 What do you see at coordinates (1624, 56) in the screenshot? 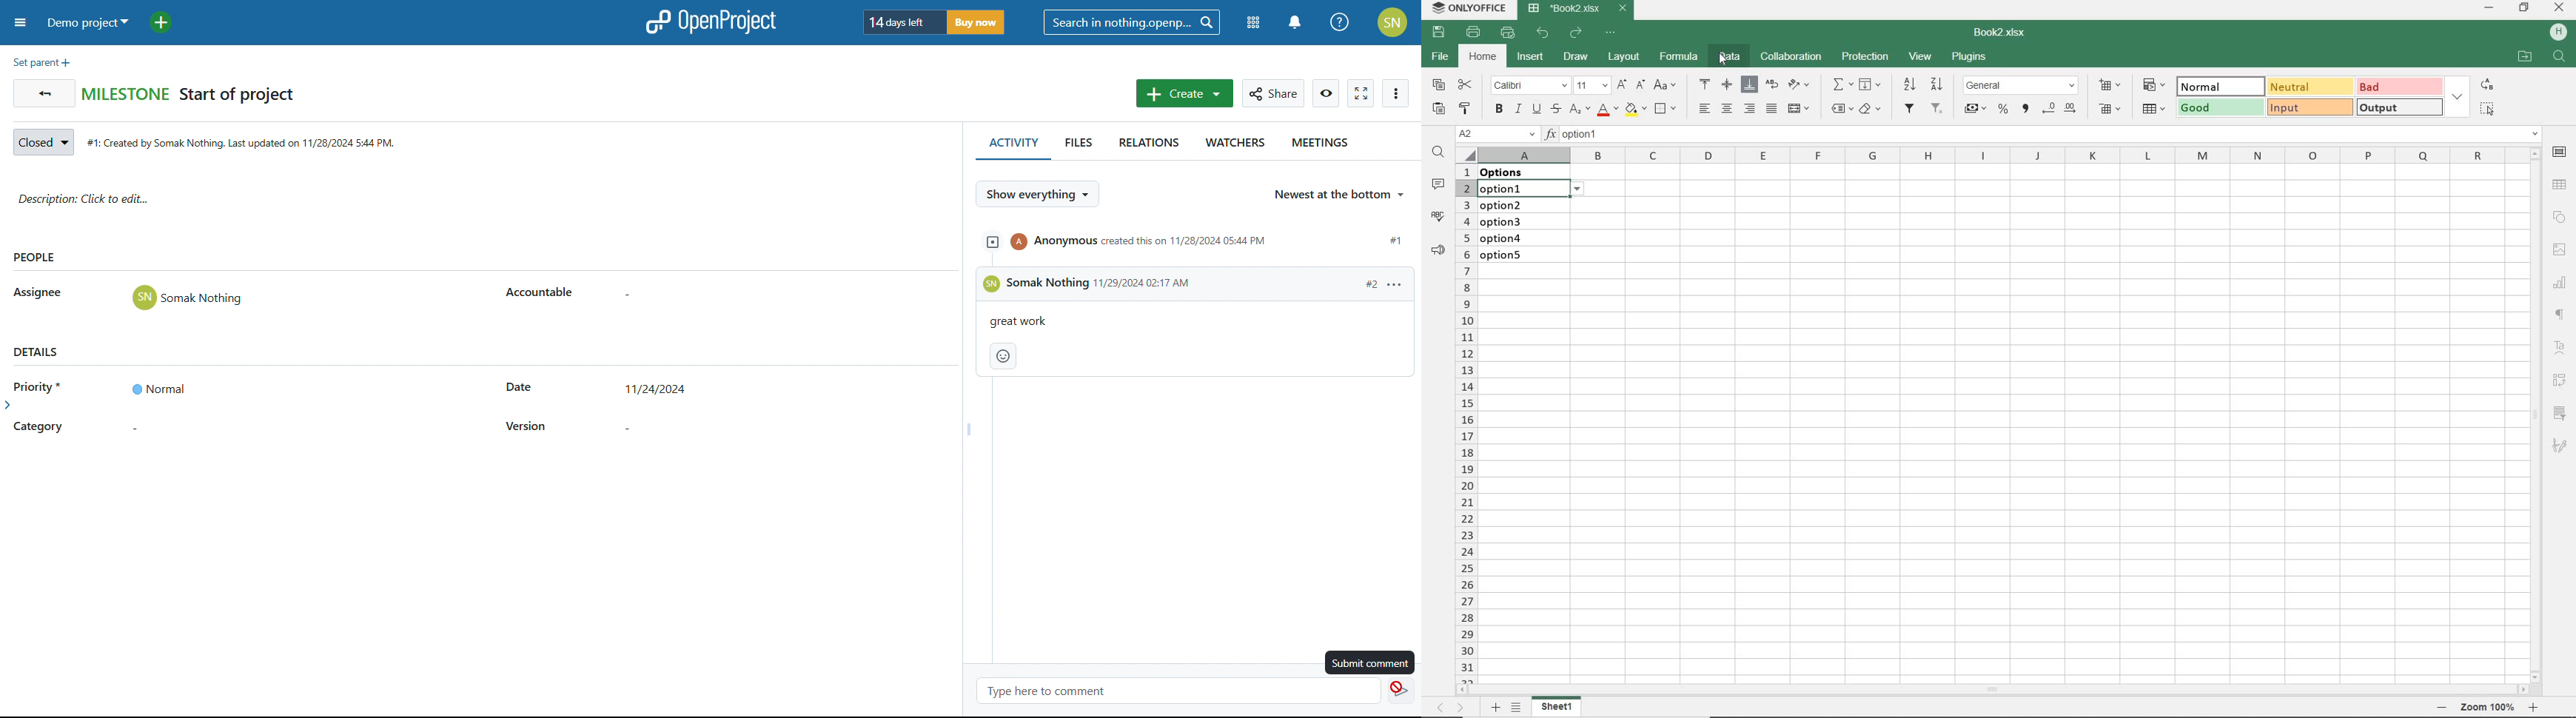
I see `LAYOUT` at bounding box center [1624, 56].